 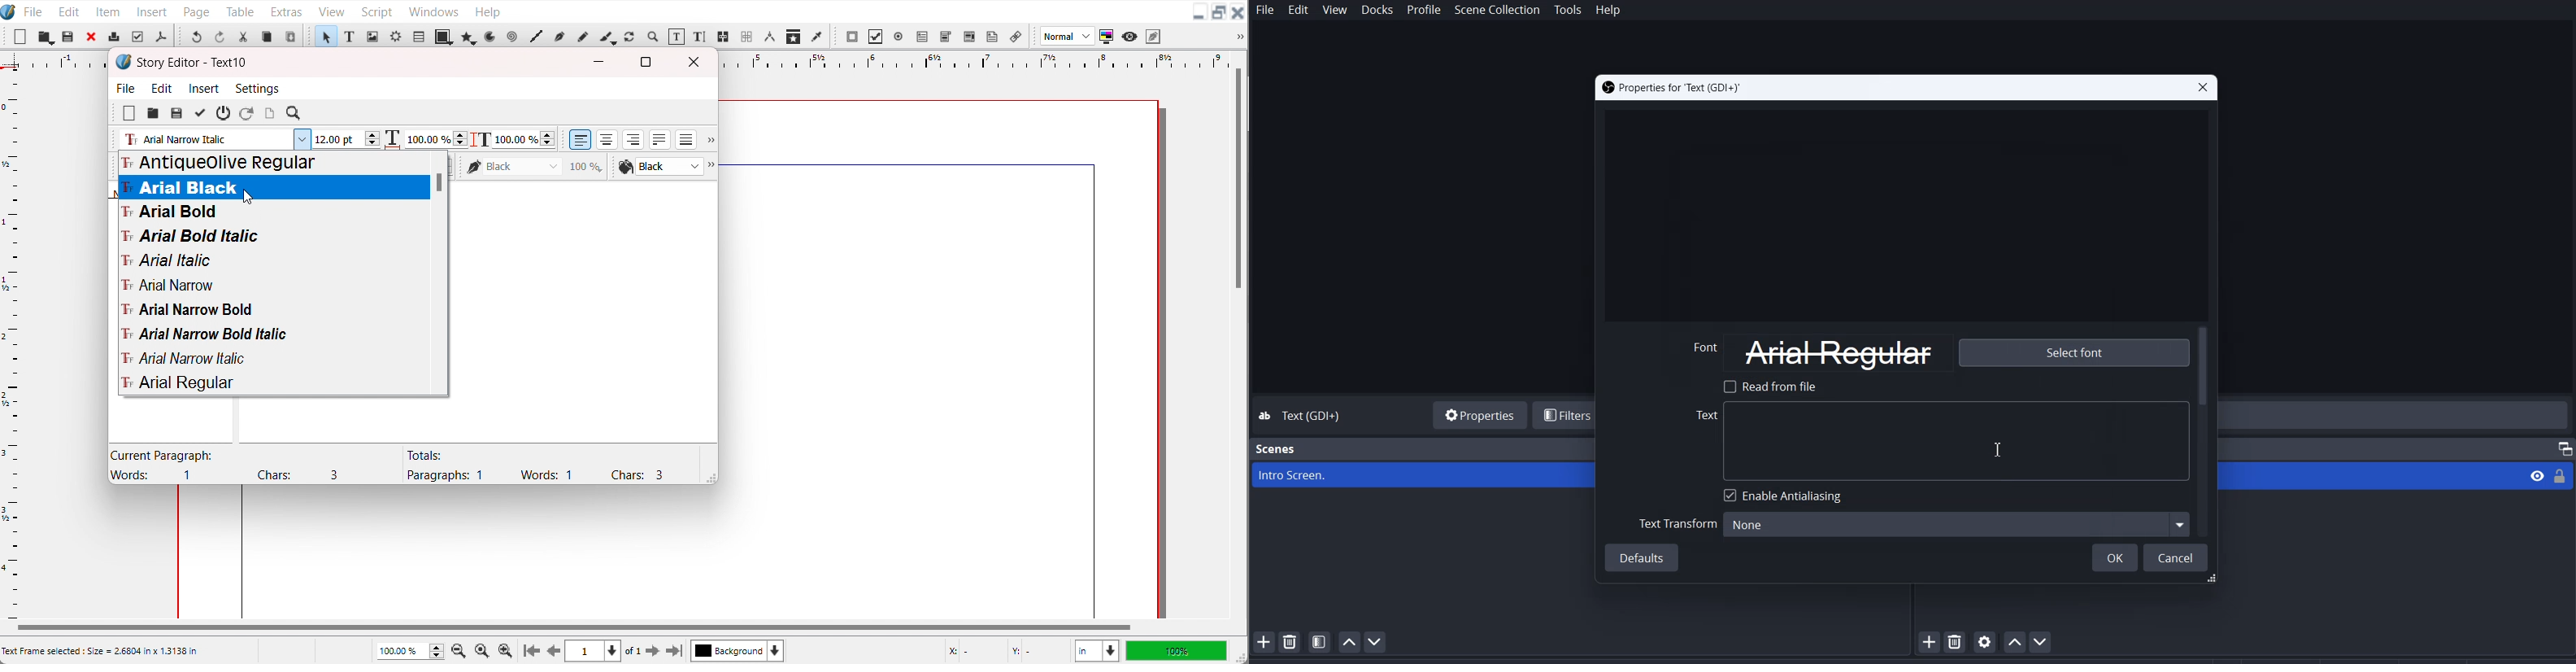 I want to click on Edit Text, so click(x=701, y=37).